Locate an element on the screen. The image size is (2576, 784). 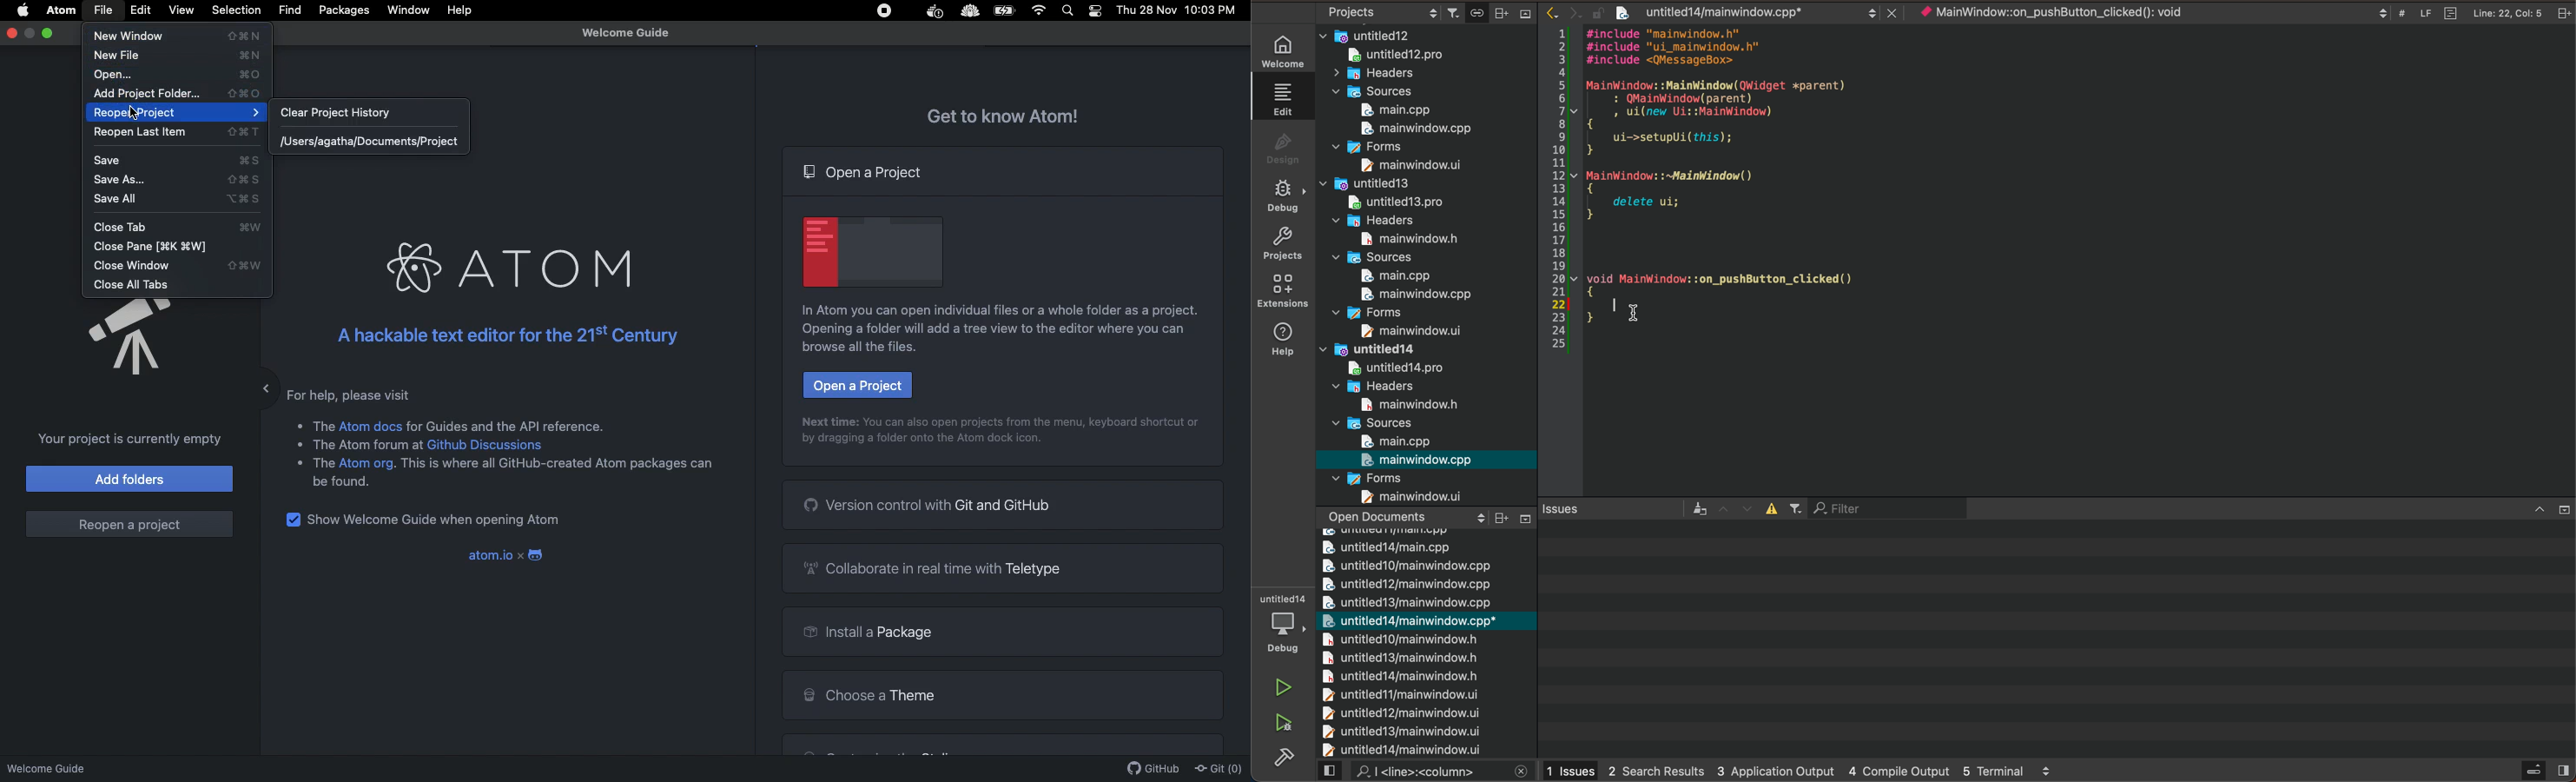
file content is located at coordinates (2060, 259).